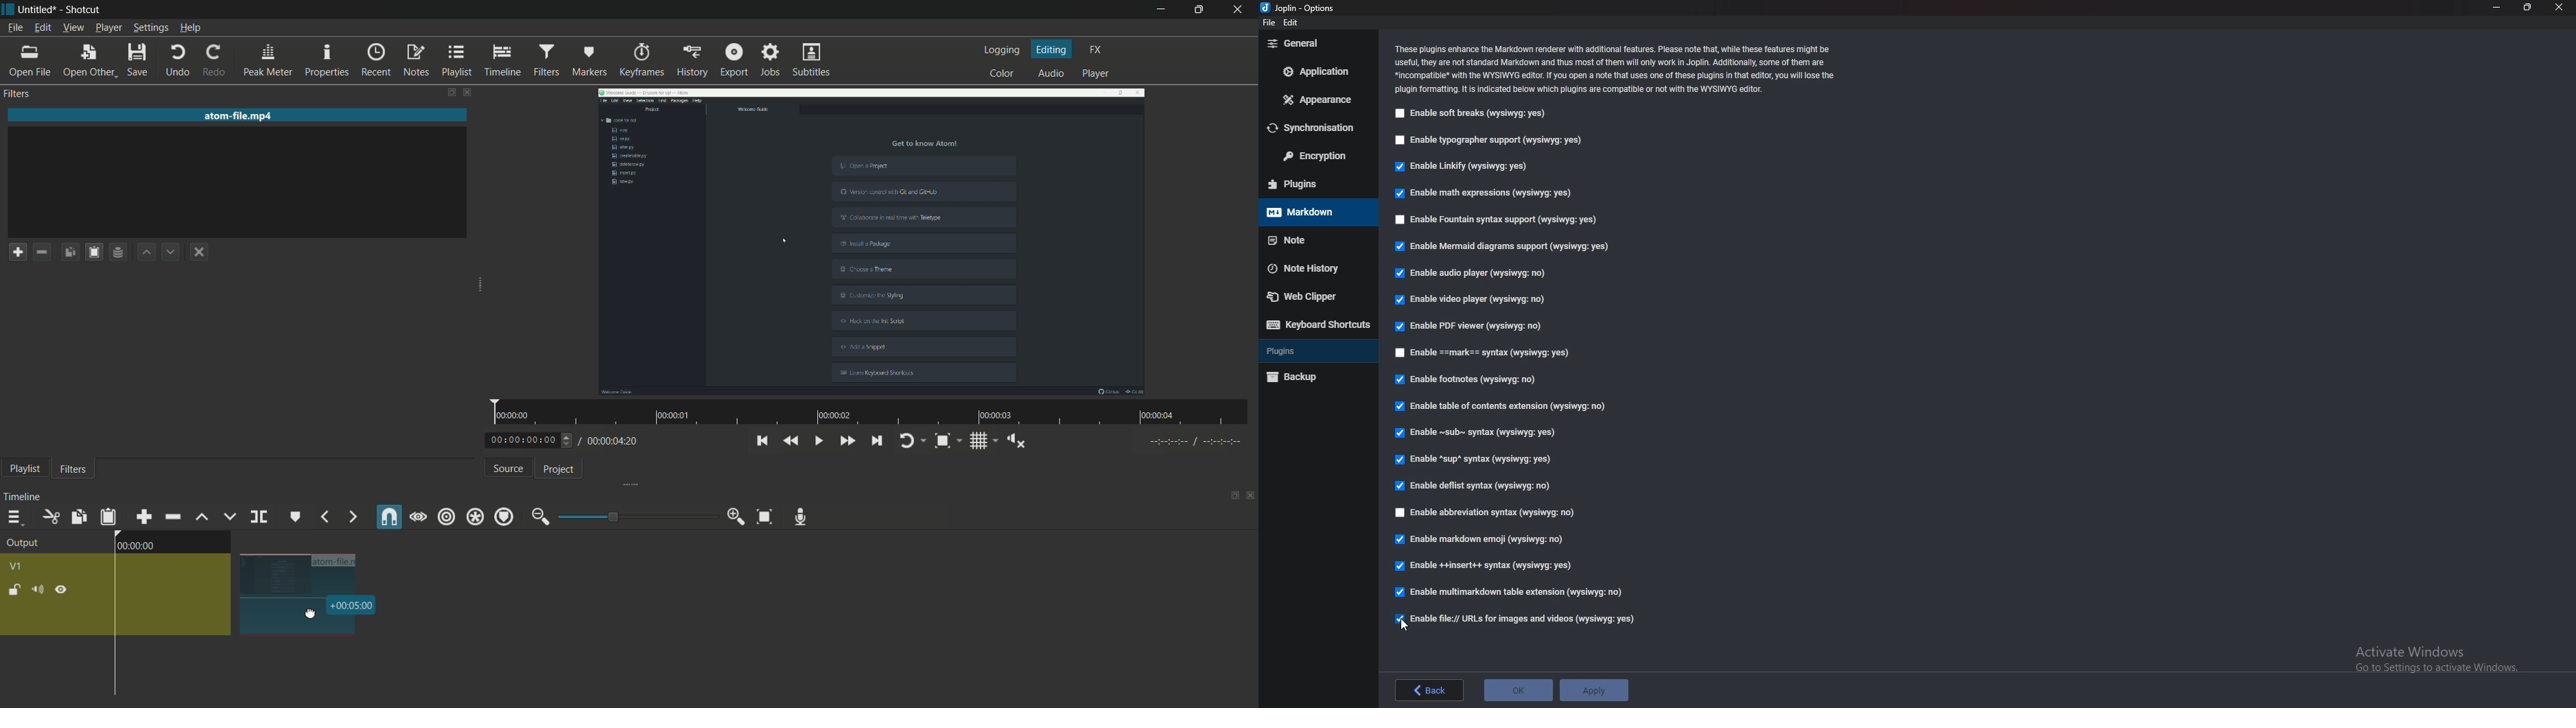 This screenshot has height=728, width=2576. Describe the element at coordinates (311, 614) in the screenshot. I see `cursor` at that location.